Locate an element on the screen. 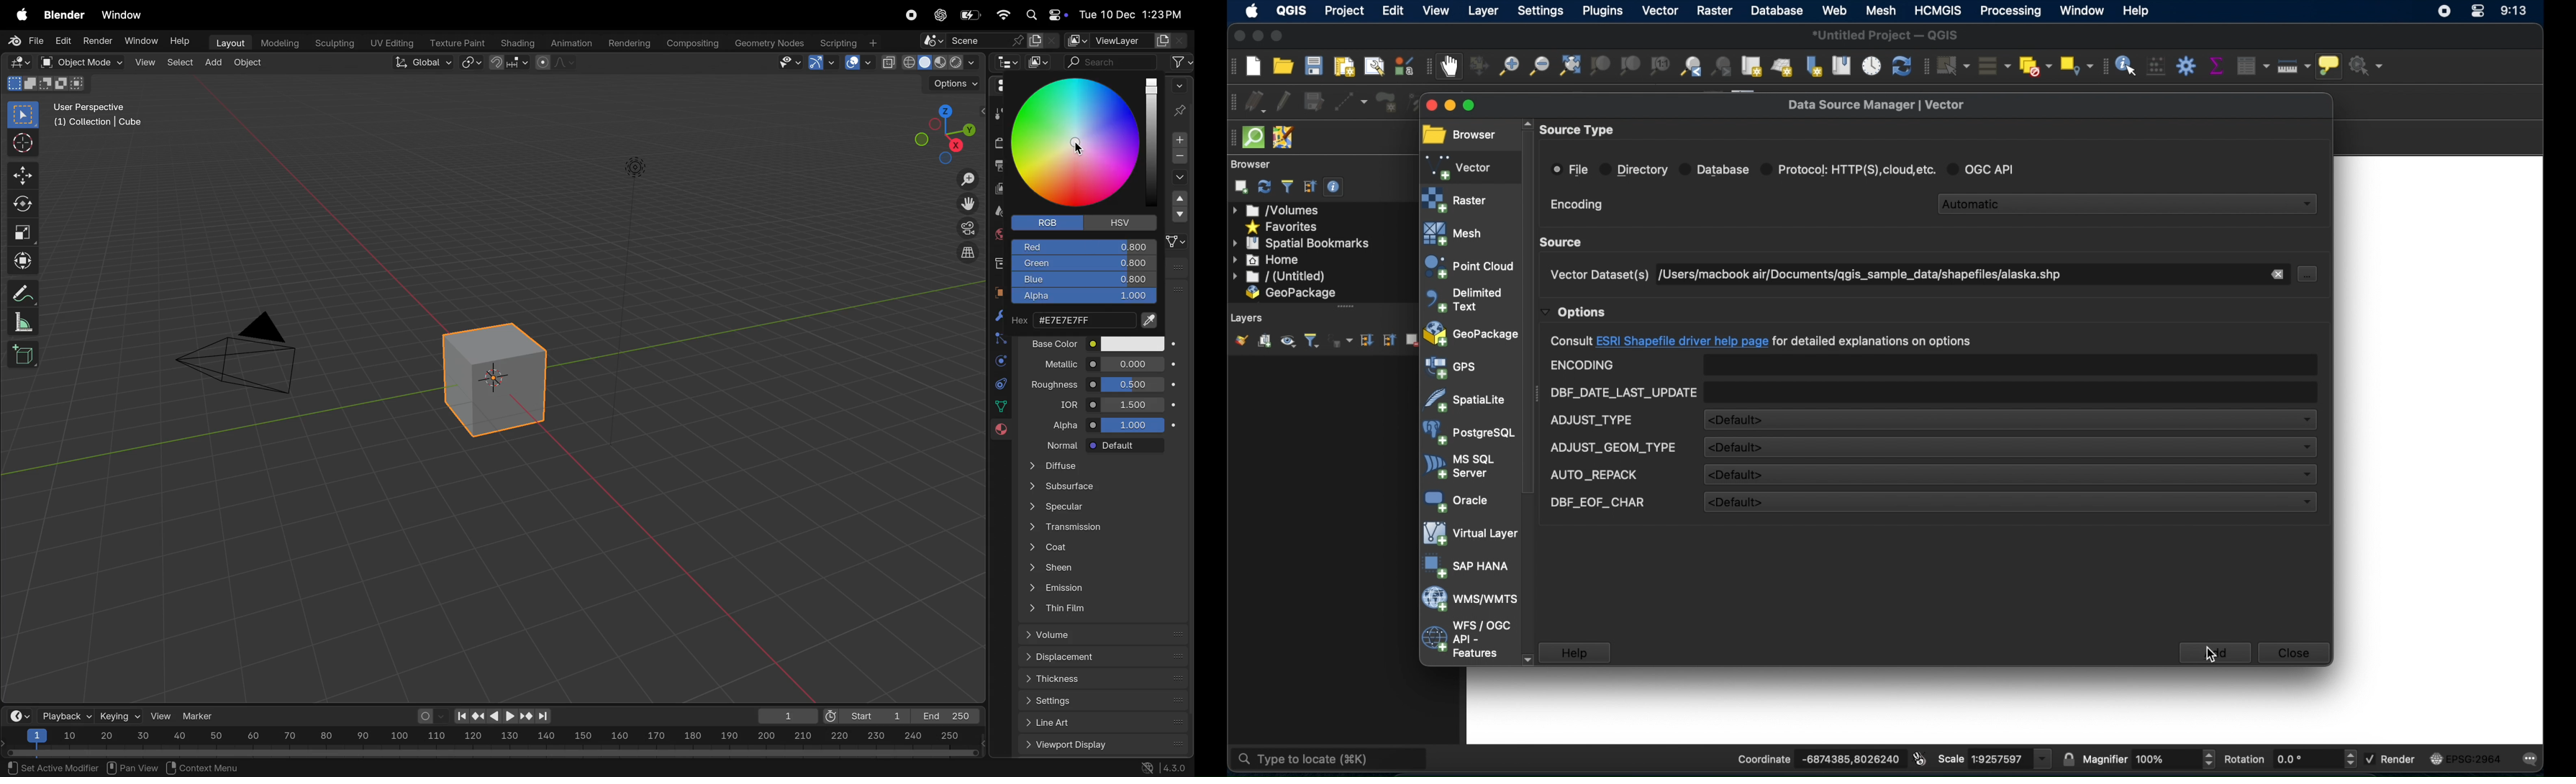 This screenshot has height=784, width=2576. 0.00 is located at coordinates (1133, 363).